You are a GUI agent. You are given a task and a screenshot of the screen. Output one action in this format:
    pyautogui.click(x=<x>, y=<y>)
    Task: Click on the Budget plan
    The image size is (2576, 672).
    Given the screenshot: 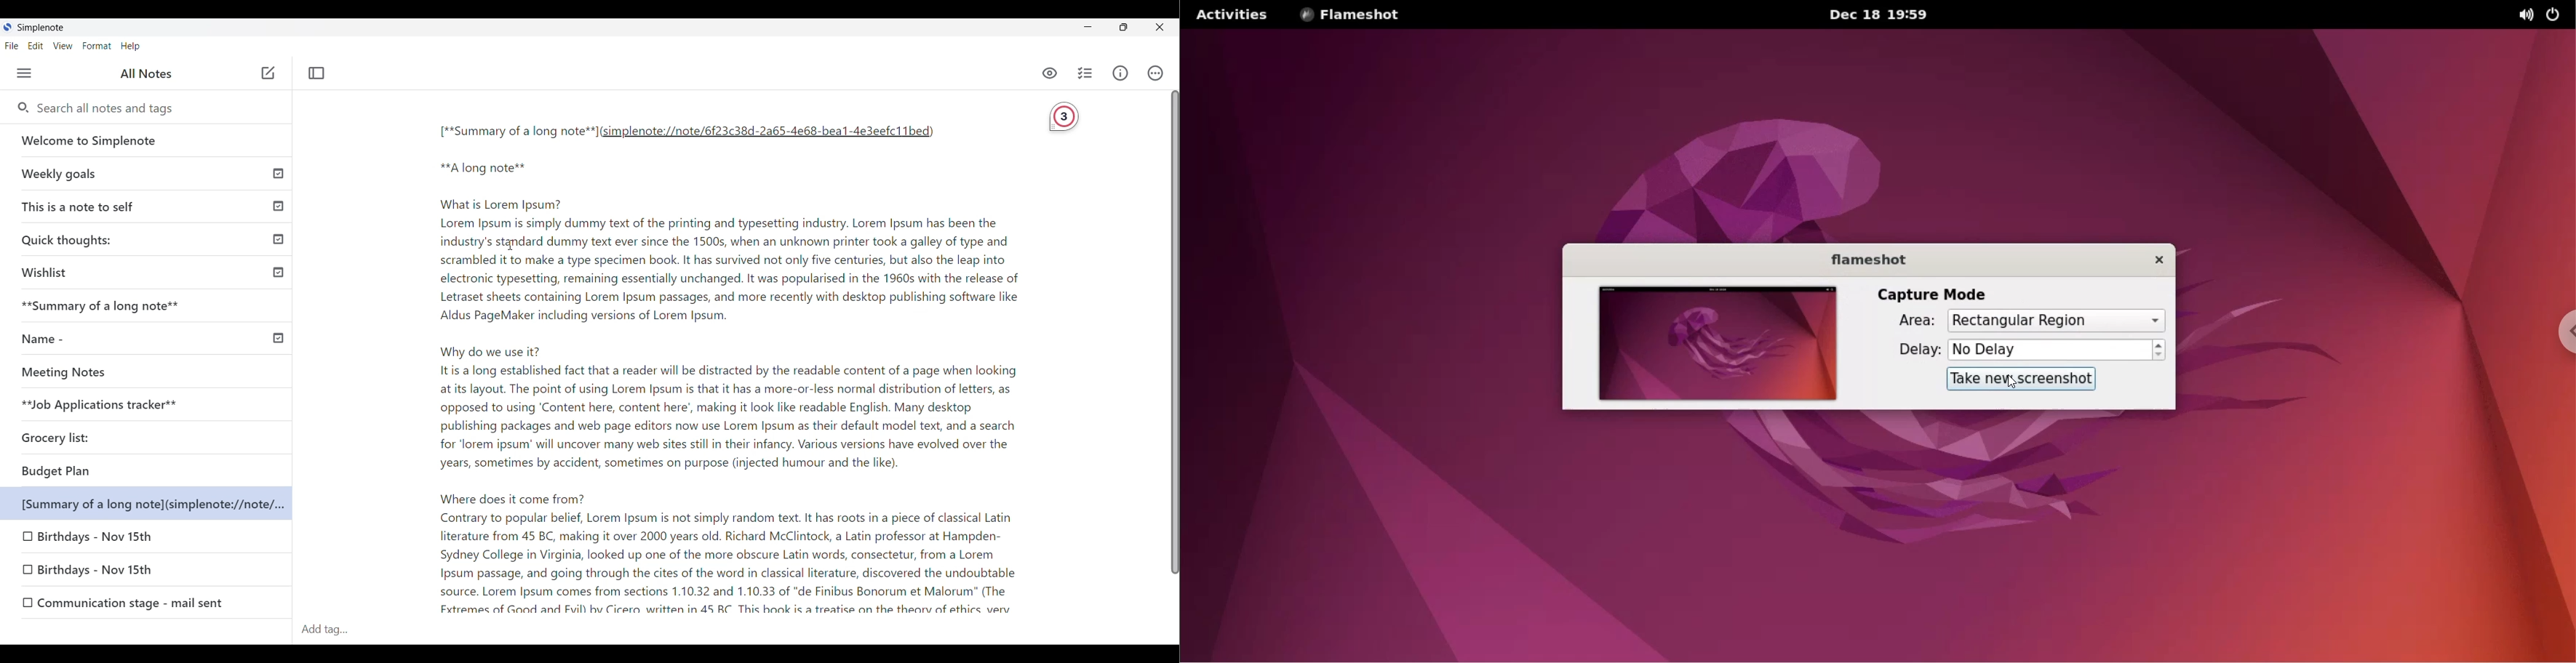 What is the action you would take?
    pyautogui.click(x=103, y=470)
    